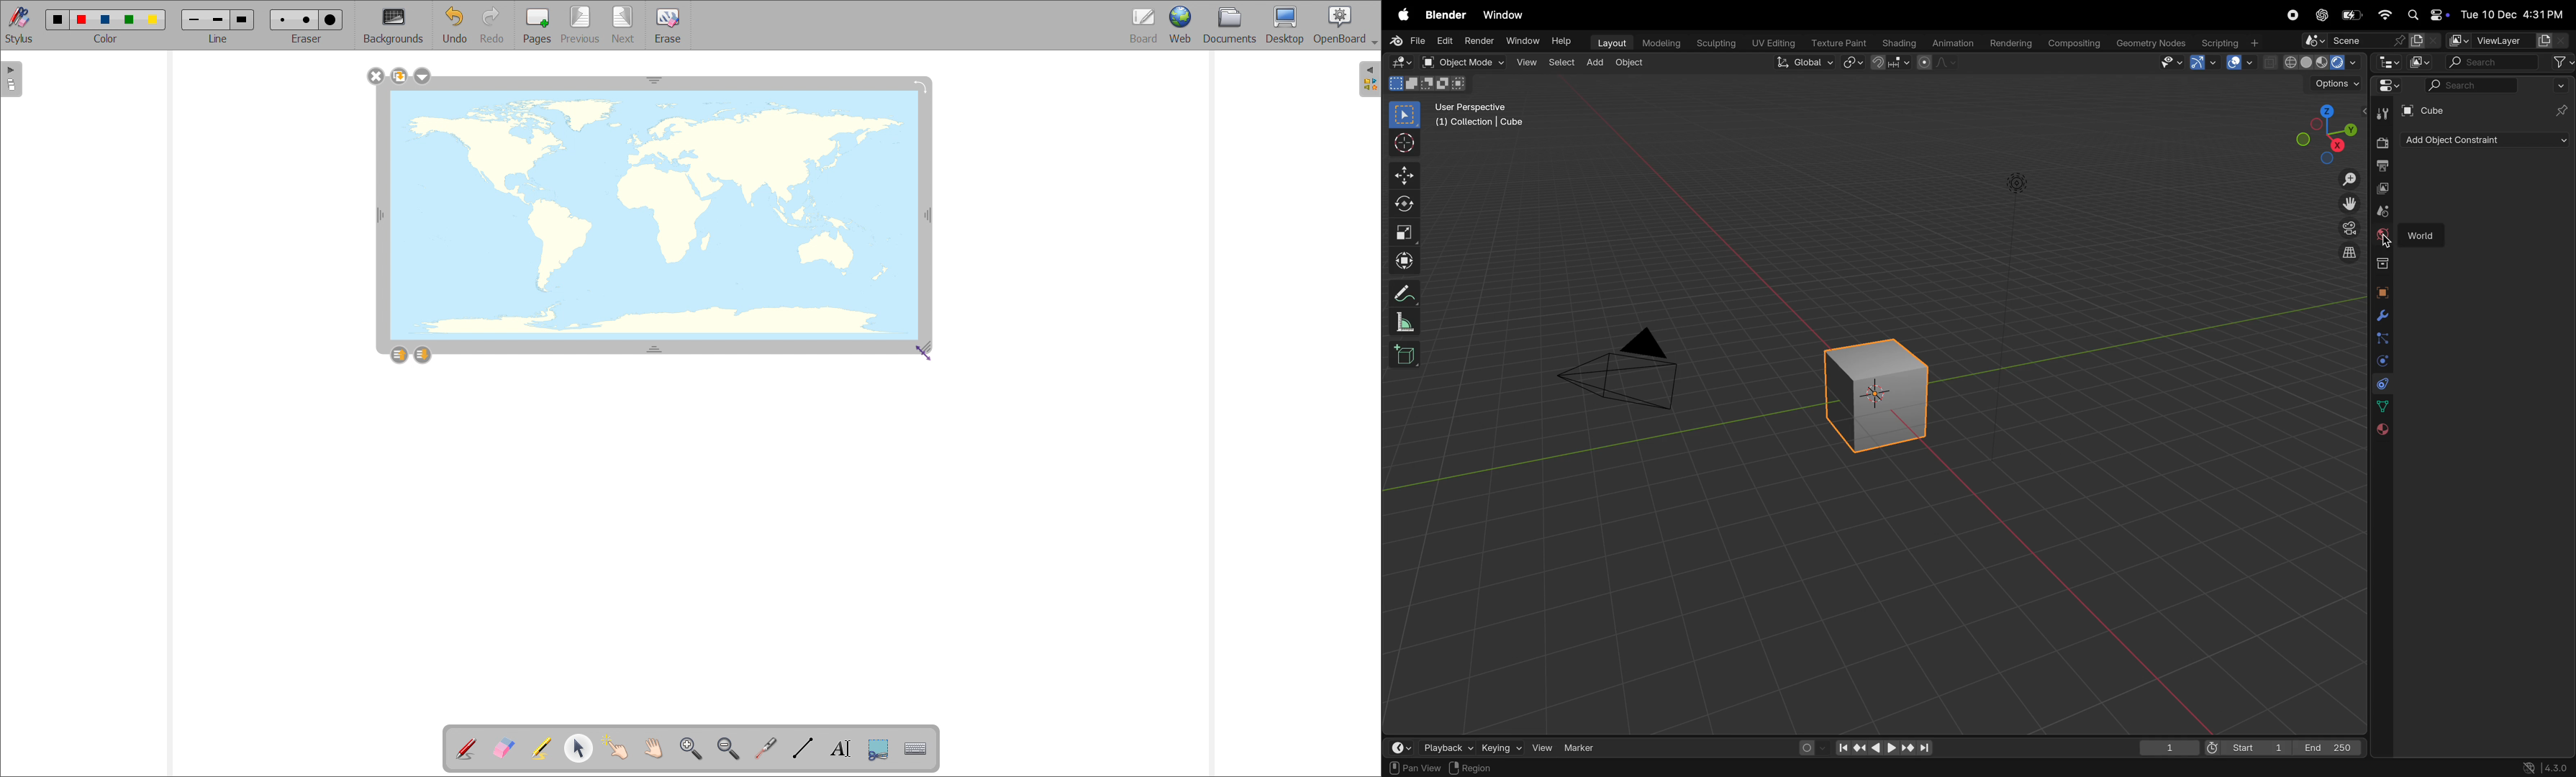 This screenshot has height=784, width=2576. Describe the element at coordinates (2344, 179) in the screenshot. I see `zoom` at that location.